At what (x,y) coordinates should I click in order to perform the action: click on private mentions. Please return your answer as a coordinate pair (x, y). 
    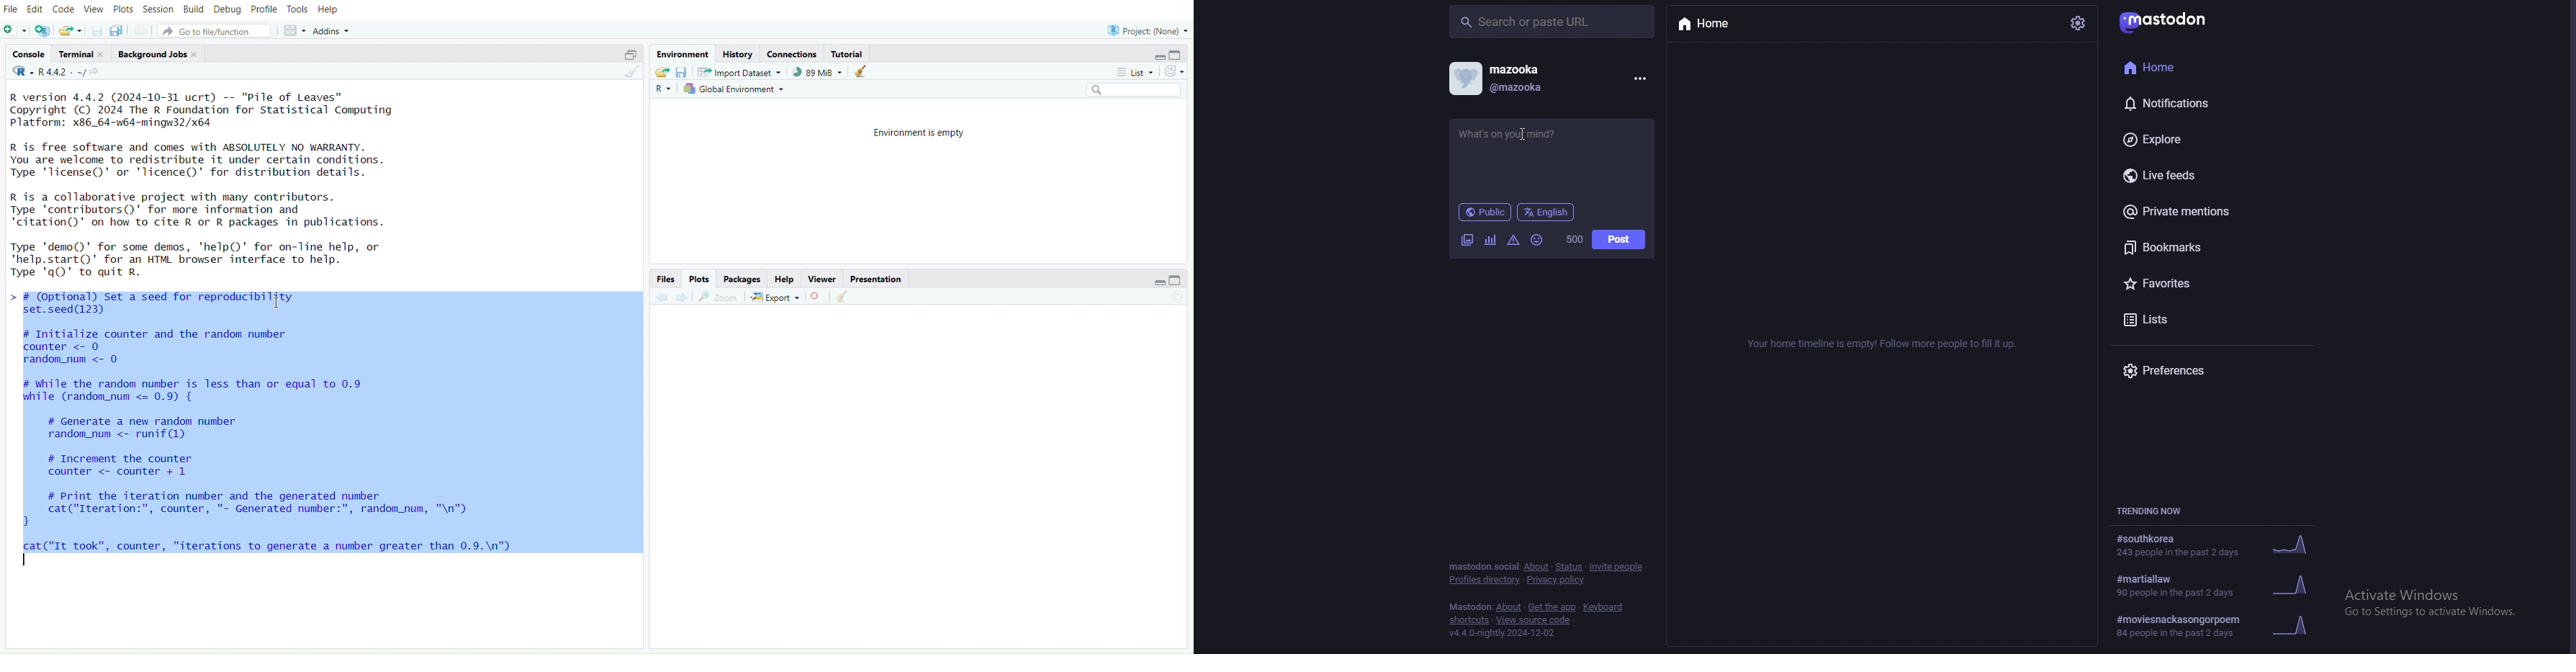
    Looking at the image, I should click on (2197, 212).